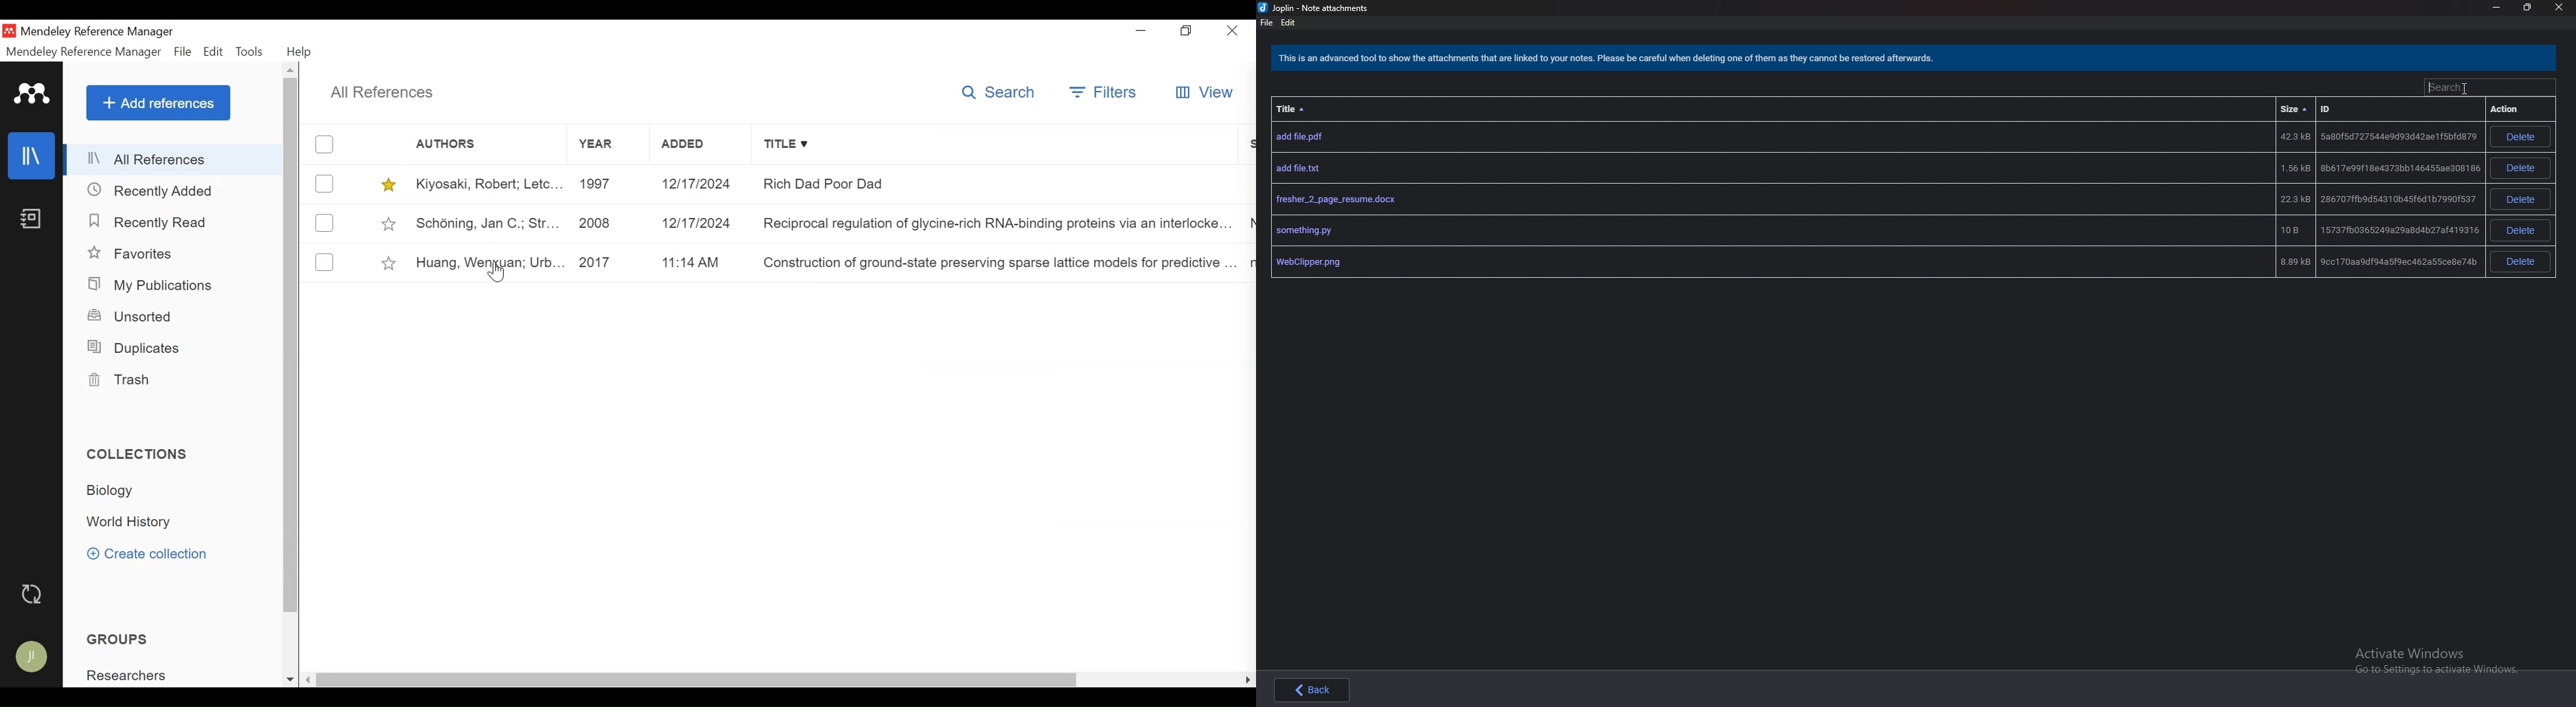  I want to click on Size, so click(2296, 109).